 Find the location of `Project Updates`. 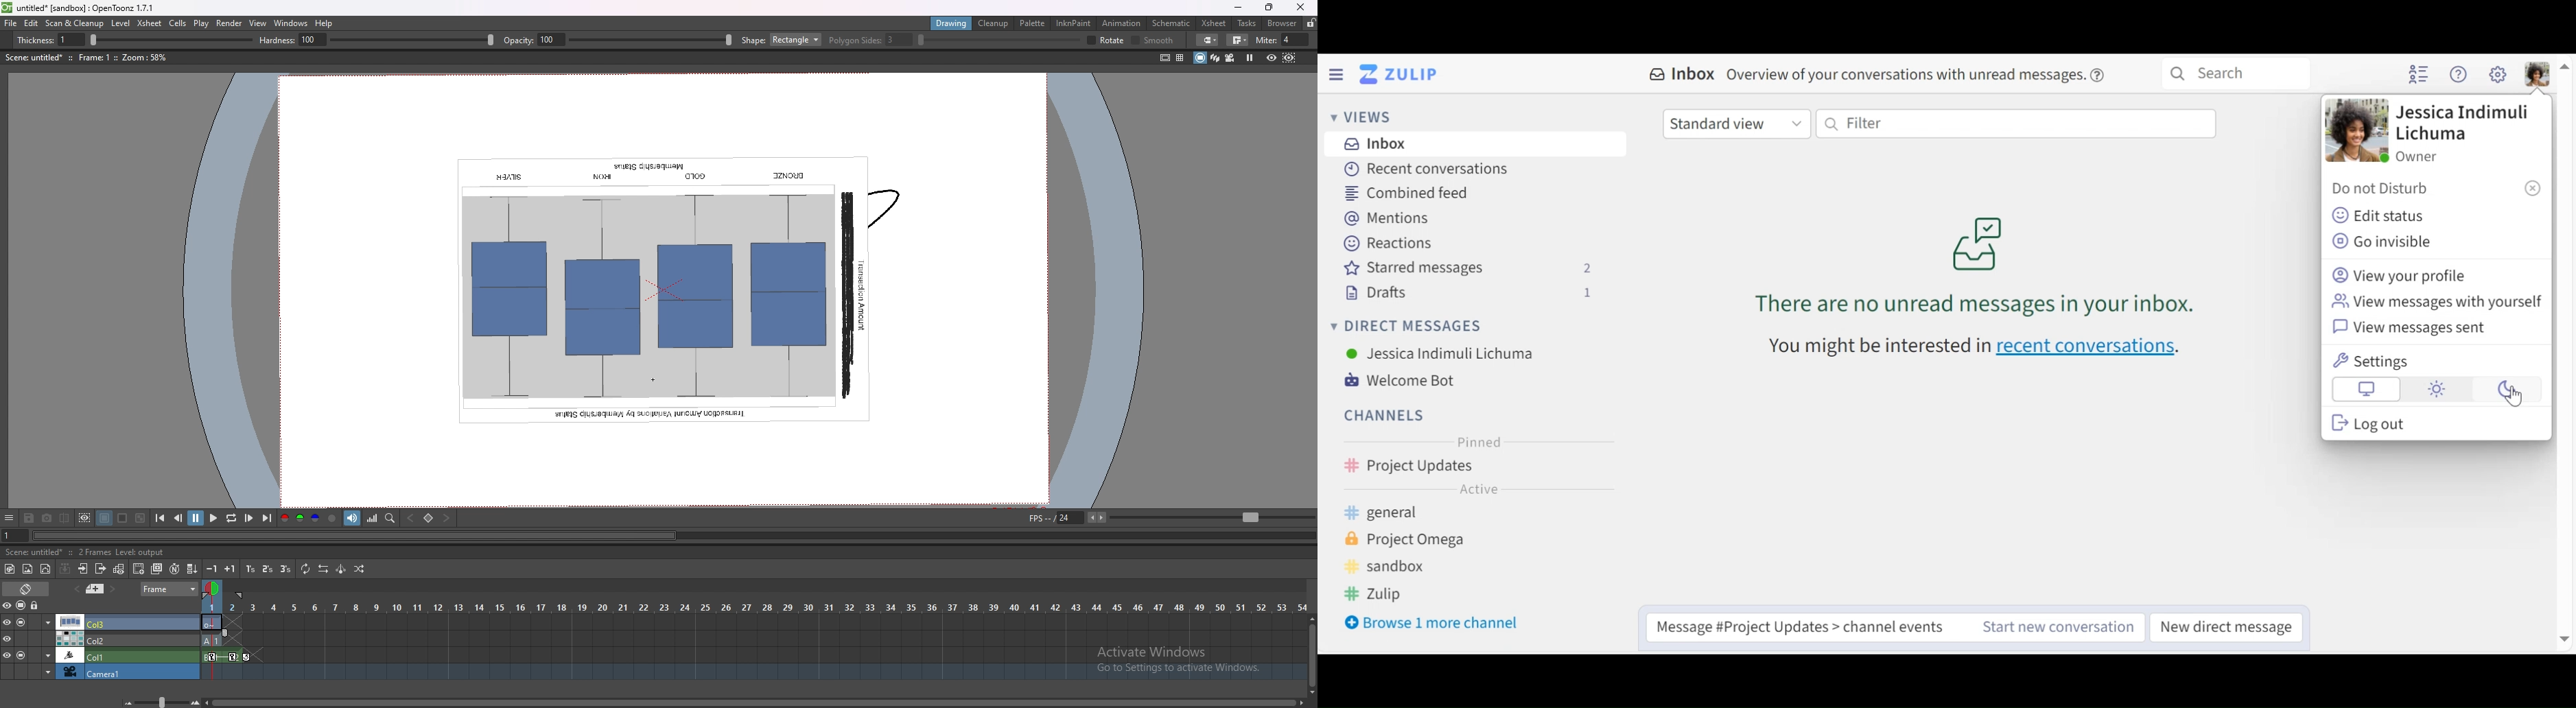

Project Updates is located at coordinates (1476, 468).